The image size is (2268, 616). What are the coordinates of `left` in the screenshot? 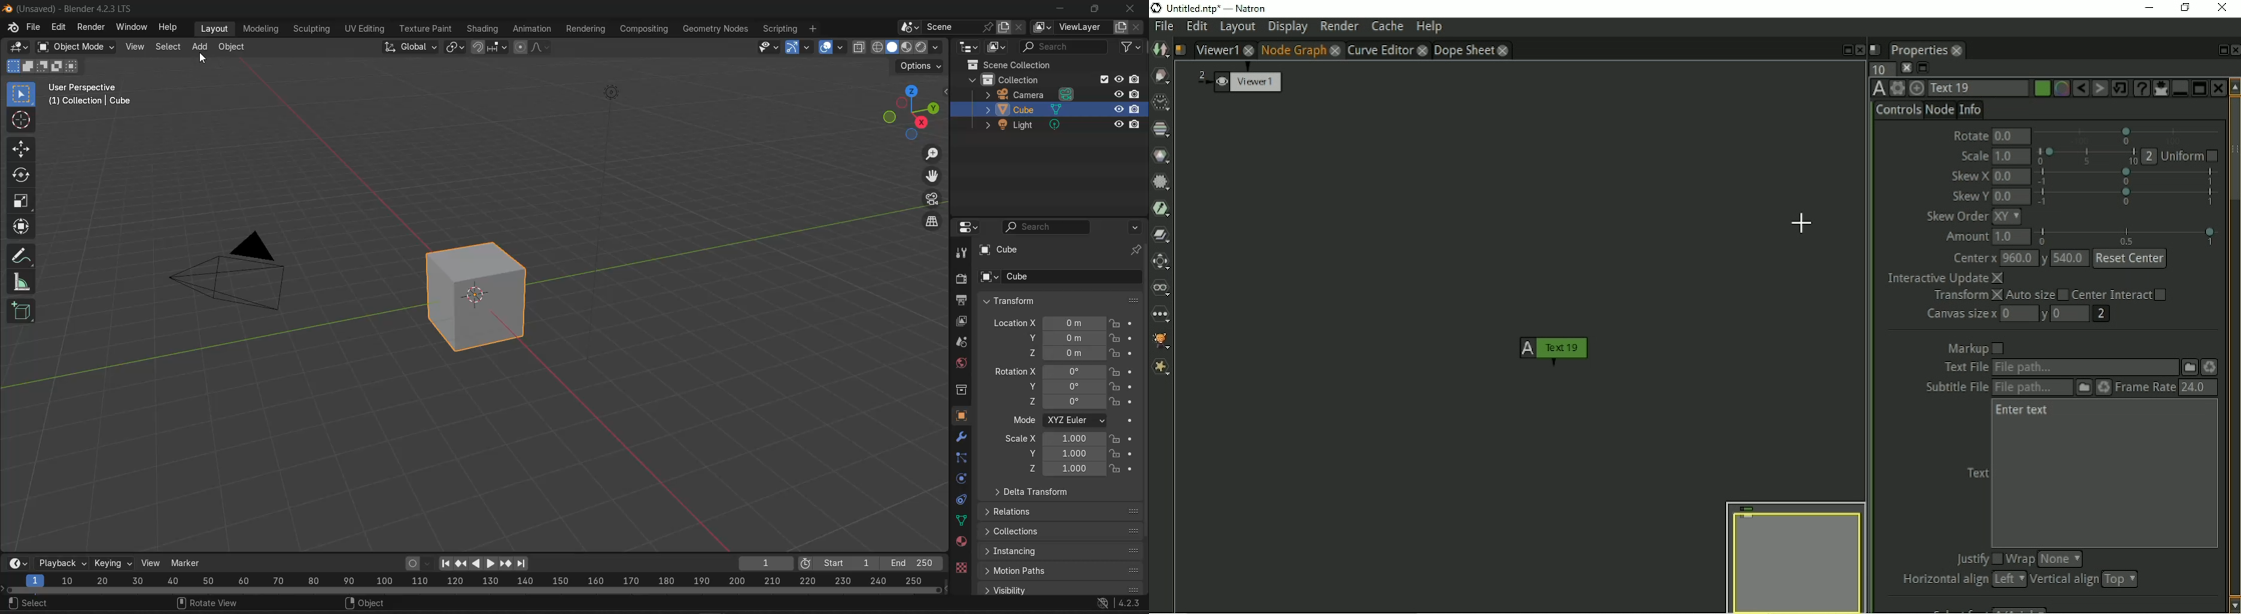 It's located at (2007, 579).